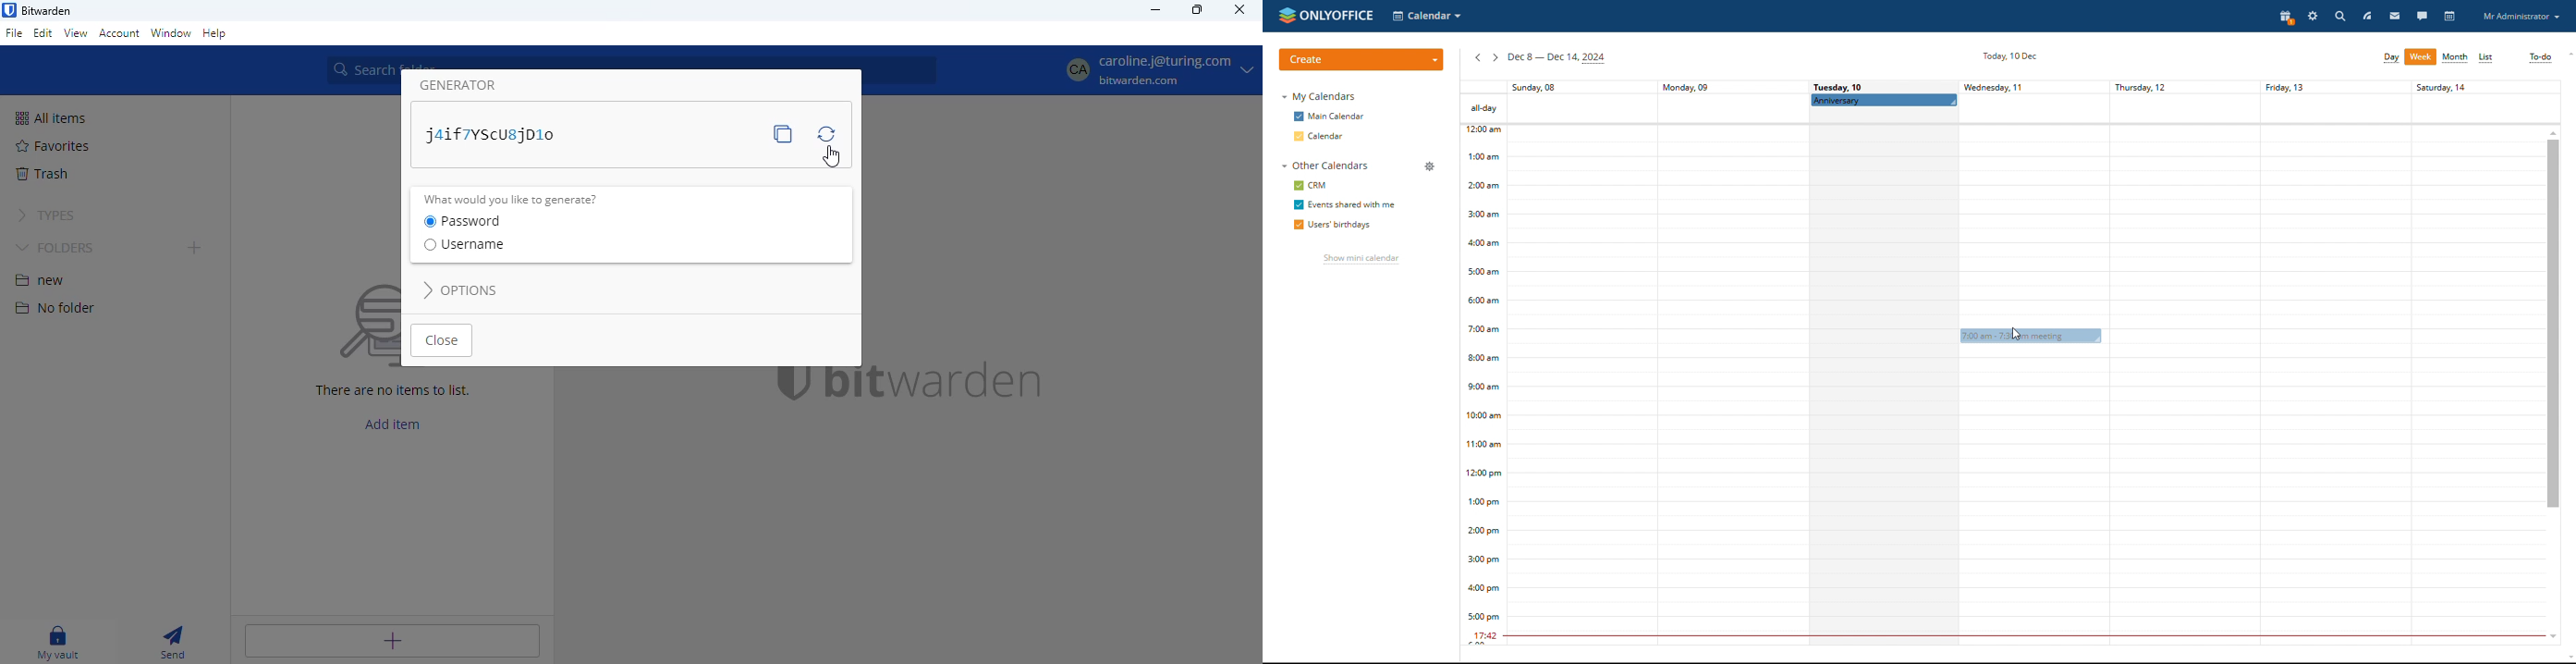 This screenshot has height=672, width=2576. What do you see at coordinates (41, 280) in the screenshot?
I see `new` at bounding box center [41, 280].